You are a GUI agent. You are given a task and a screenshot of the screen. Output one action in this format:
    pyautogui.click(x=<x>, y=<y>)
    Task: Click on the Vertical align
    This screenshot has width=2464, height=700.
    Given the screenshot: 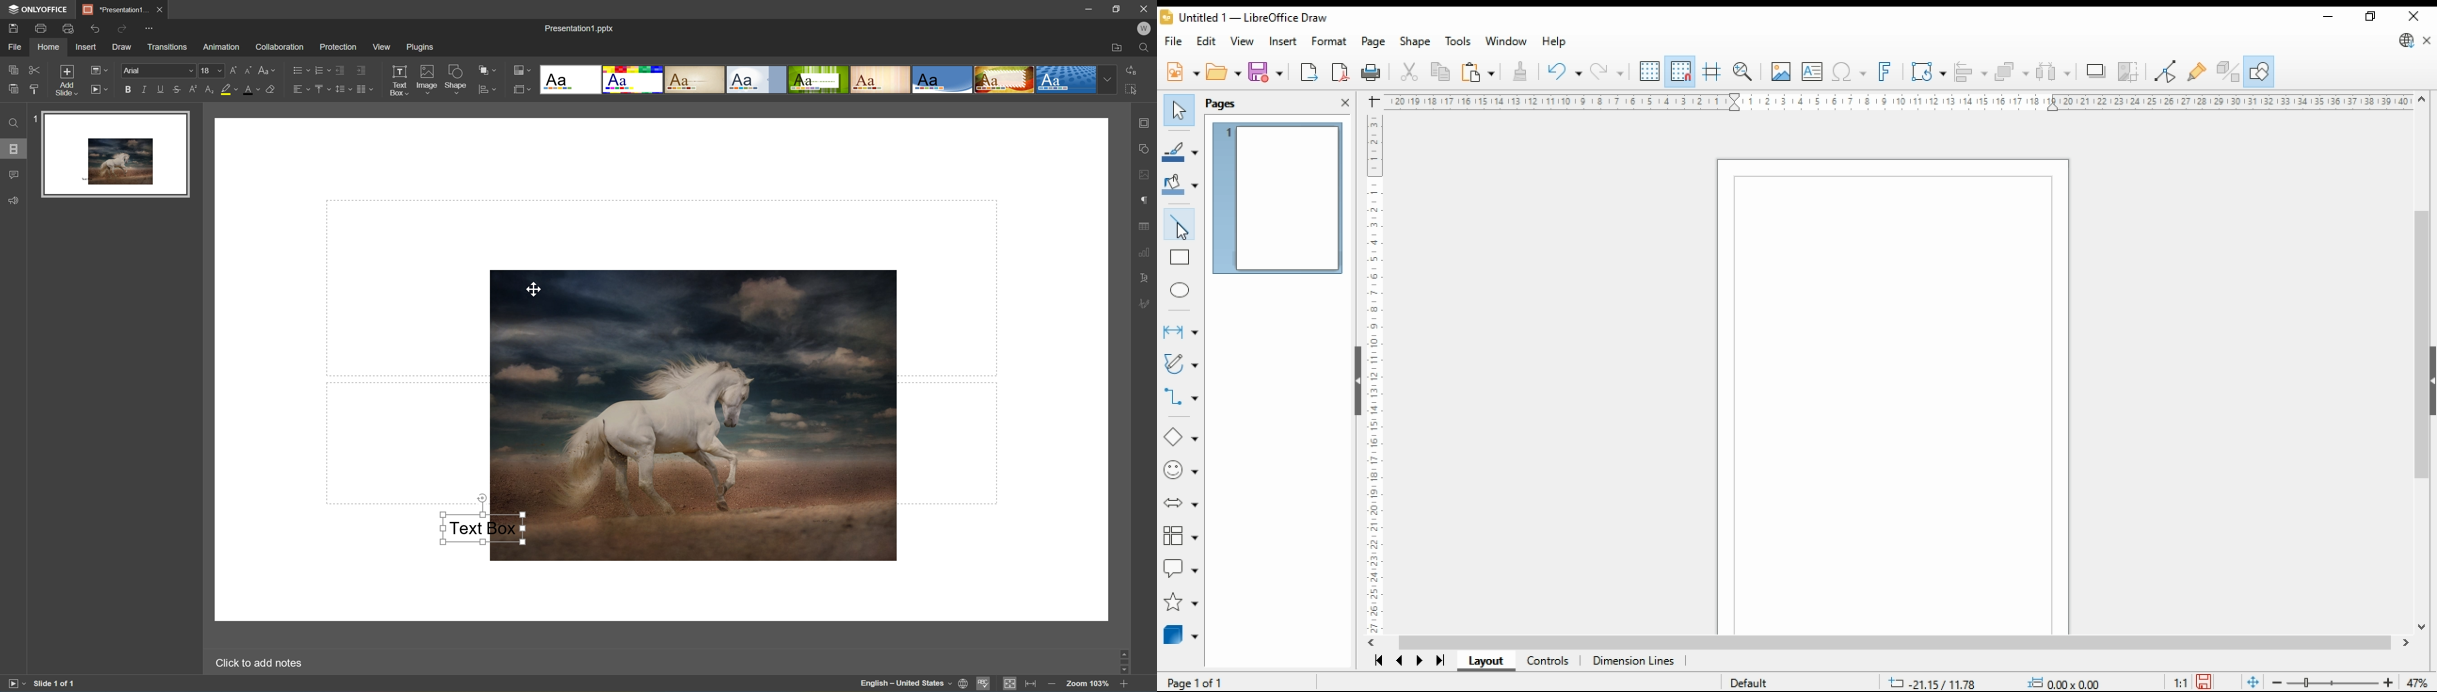 What is the action you would take?
    pyautogui.click(x=322, y=89)
    